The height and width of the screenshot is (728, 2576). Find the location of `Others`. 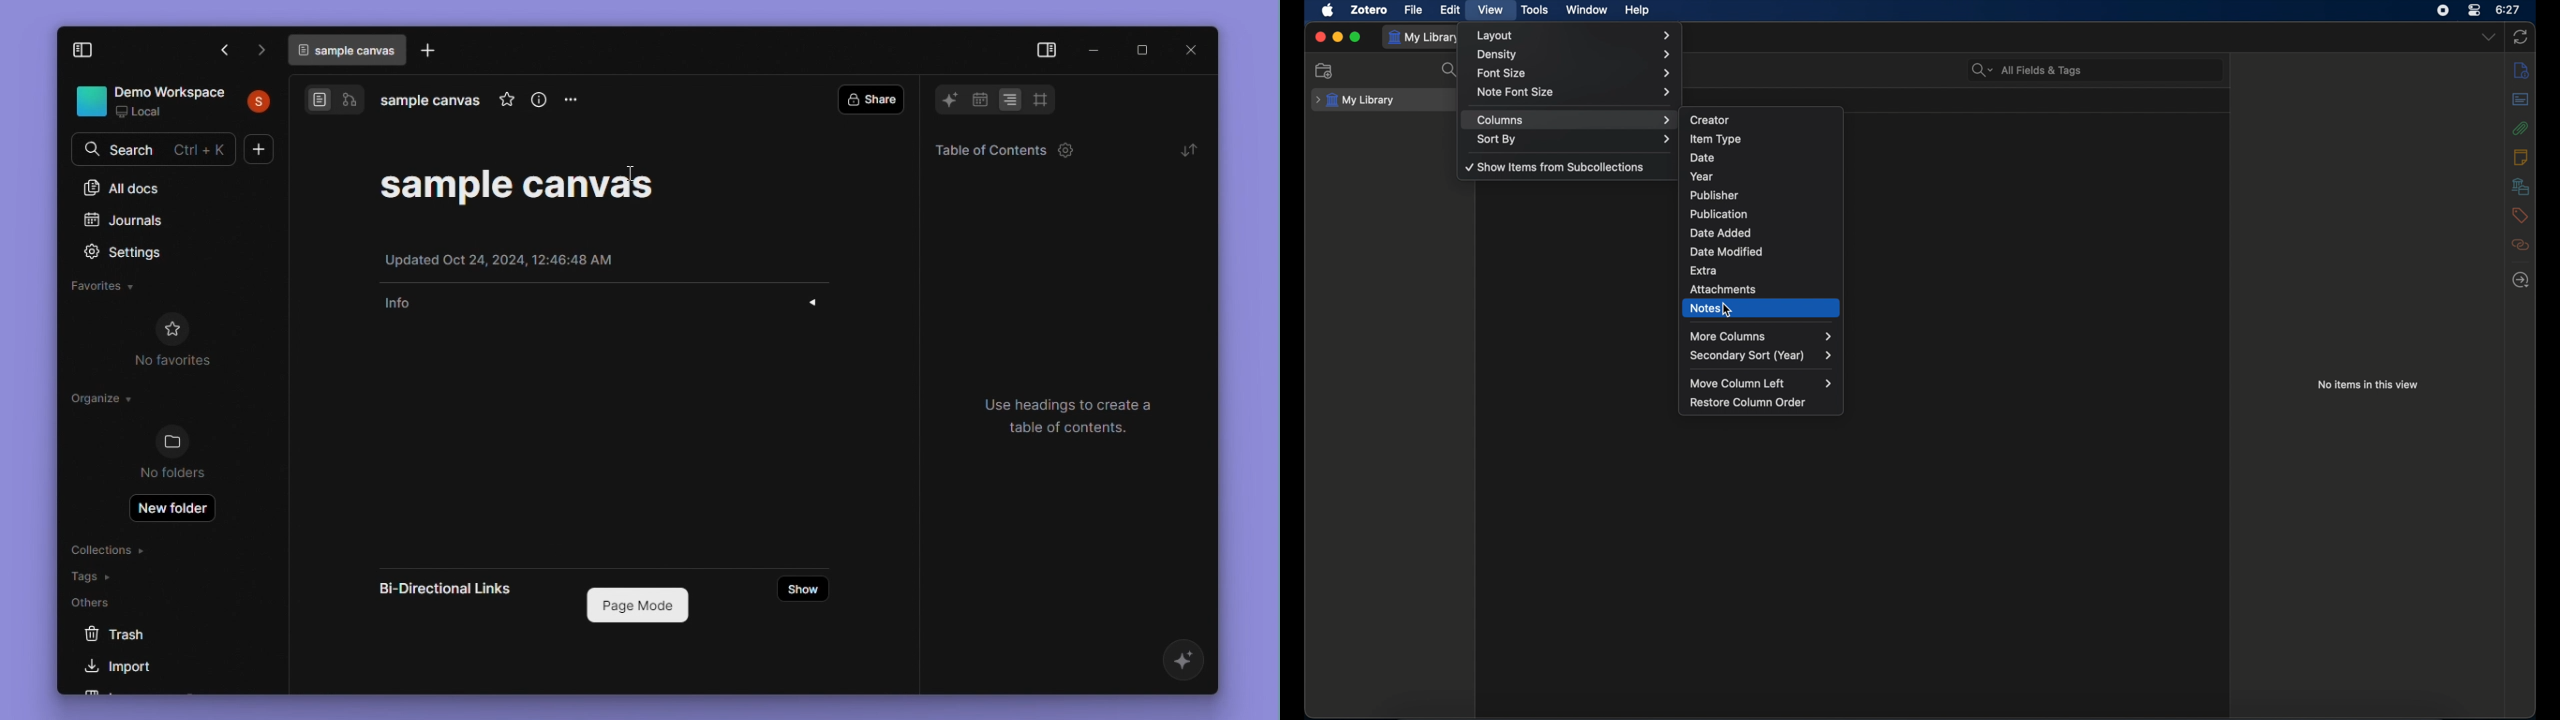

Others is located at coordinates (99, 601).